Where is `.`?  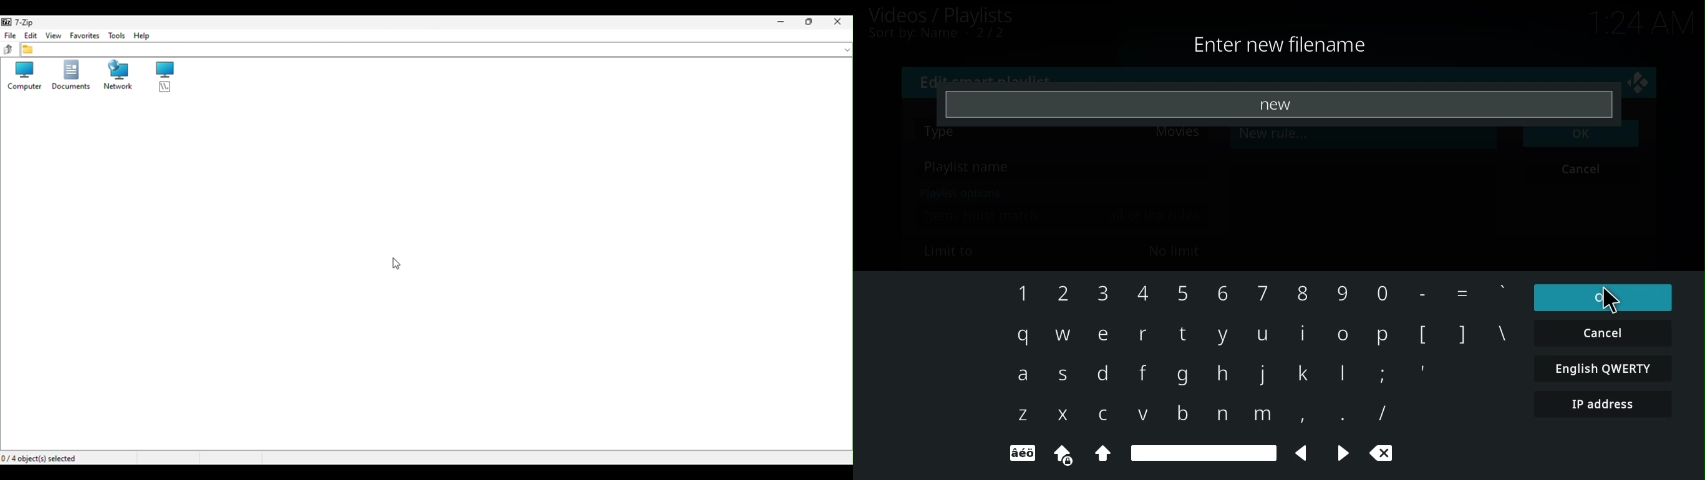 . is located at coordinates (1341, 415).